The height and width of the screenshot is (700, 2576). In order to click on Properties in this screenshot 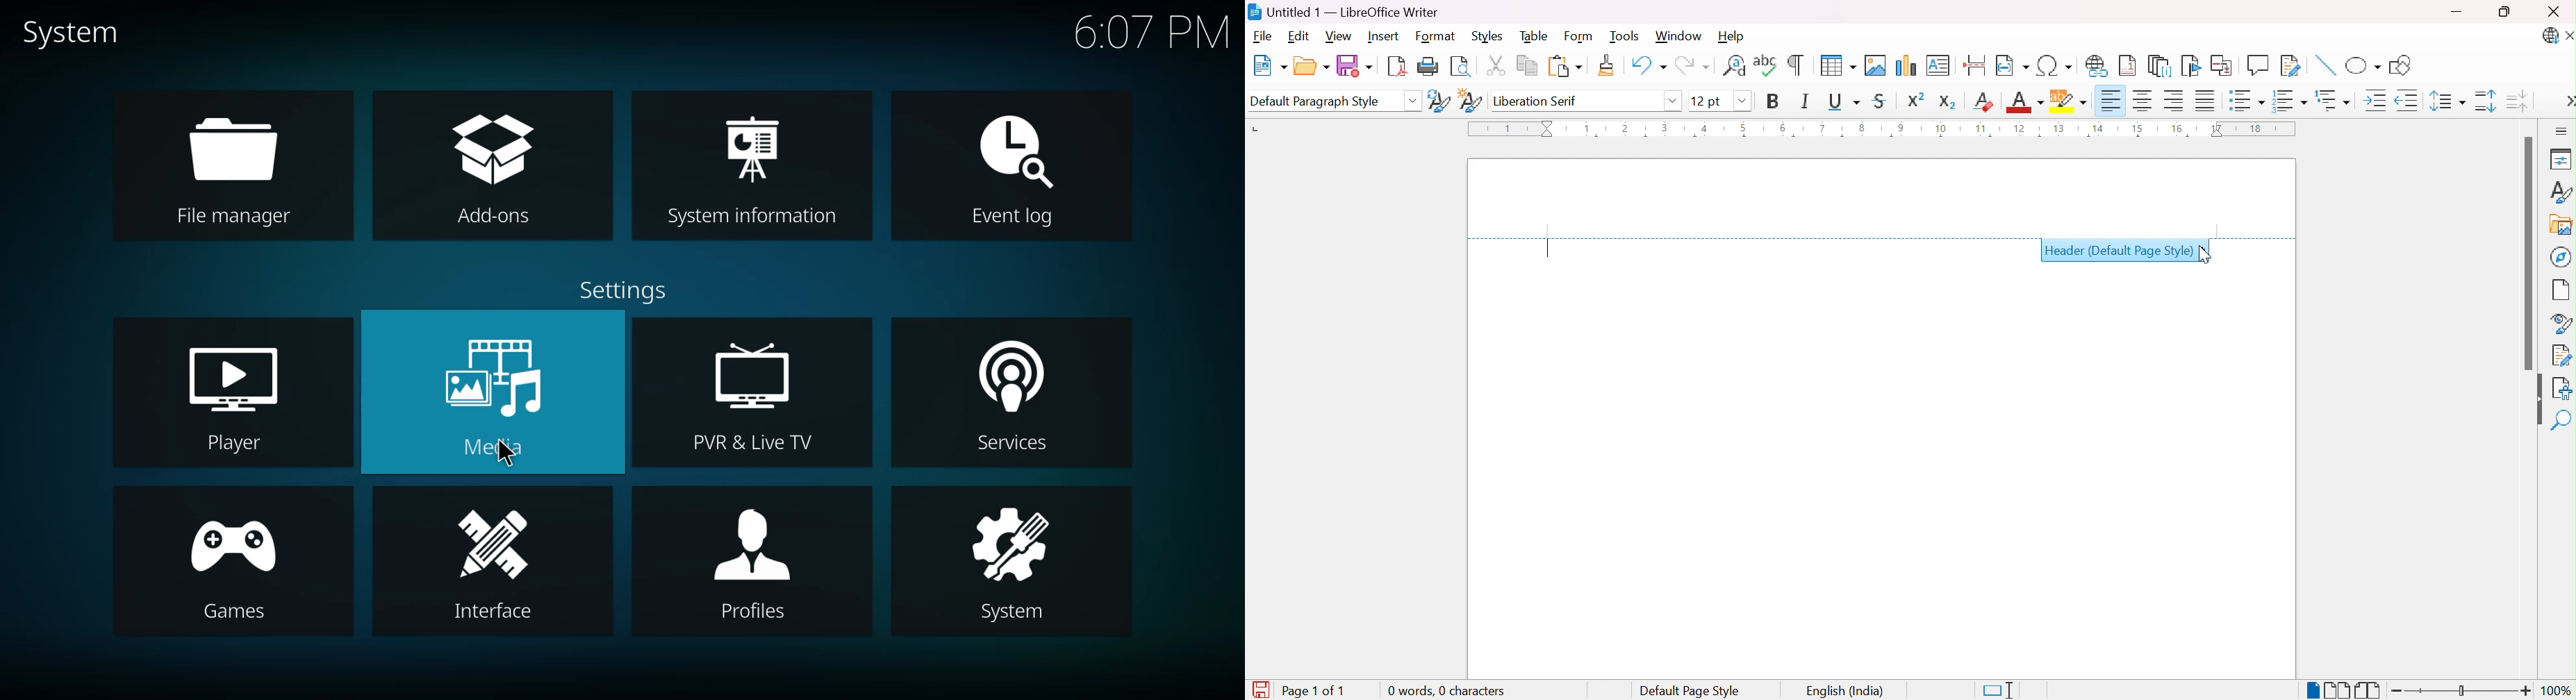, I will do `click(2558, 160)`.